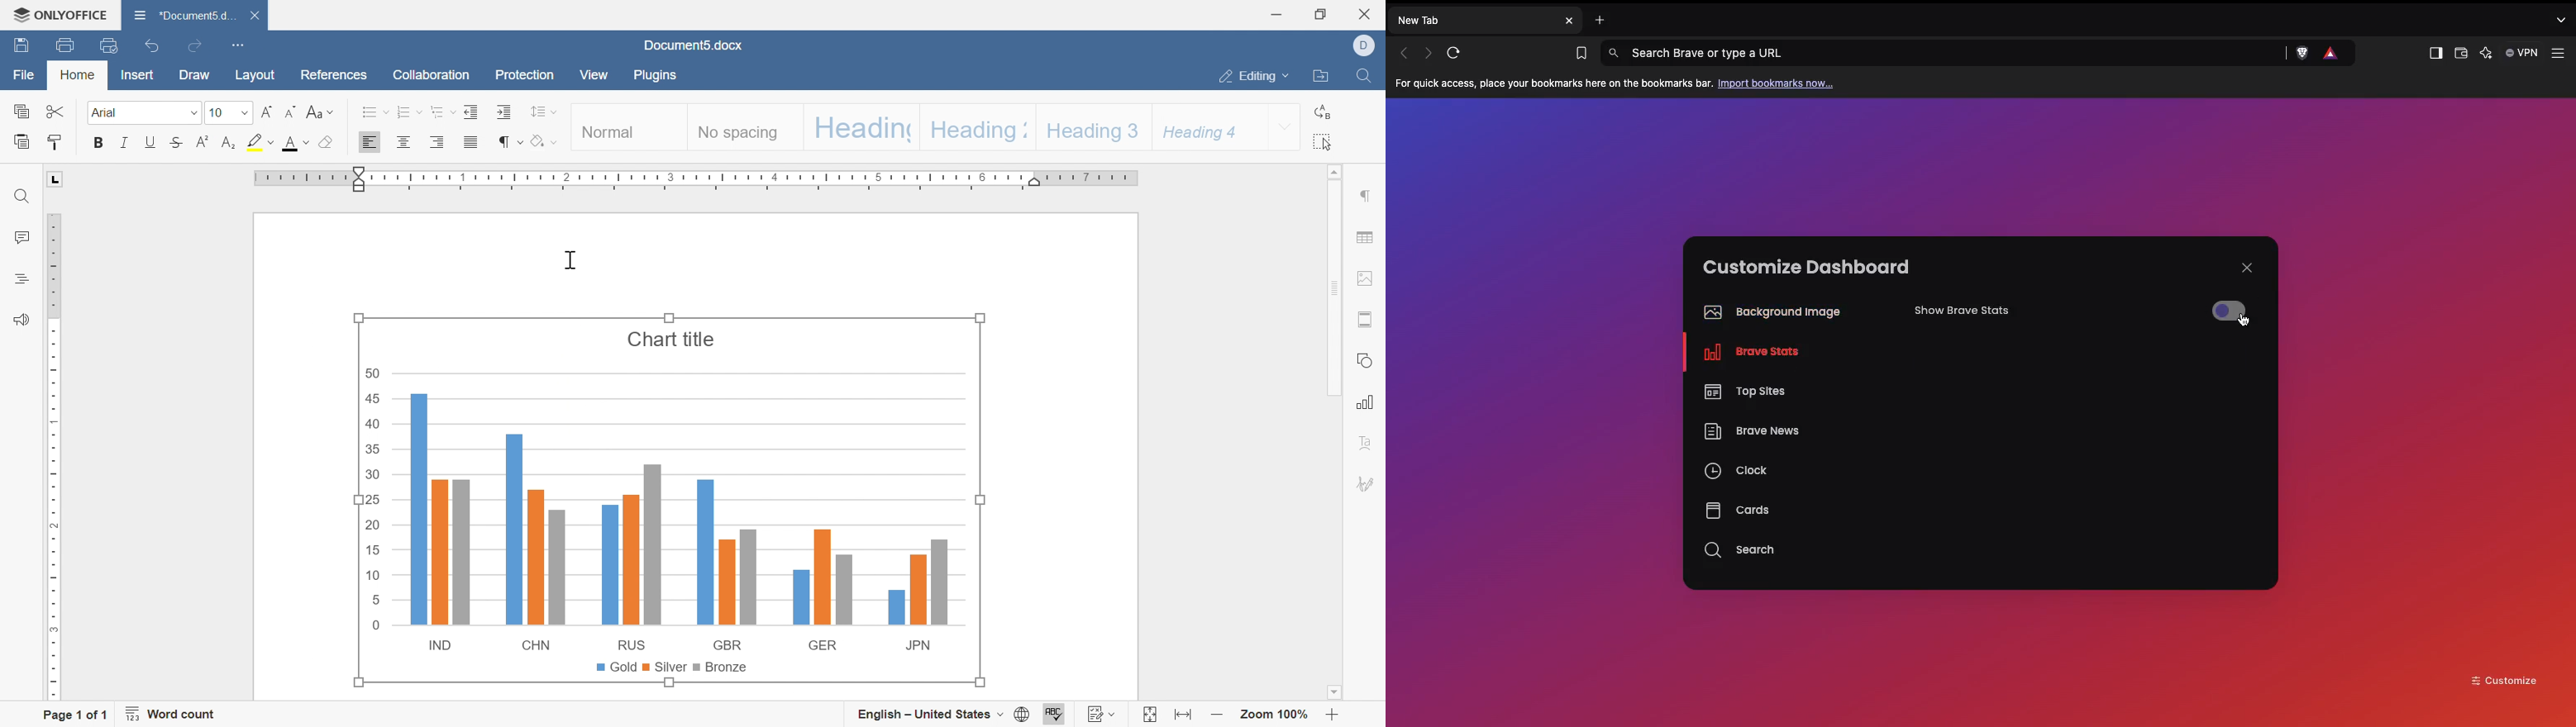  Describe the element at coordinates (408, 112) in the screenshot. I see `numbering` at that location.